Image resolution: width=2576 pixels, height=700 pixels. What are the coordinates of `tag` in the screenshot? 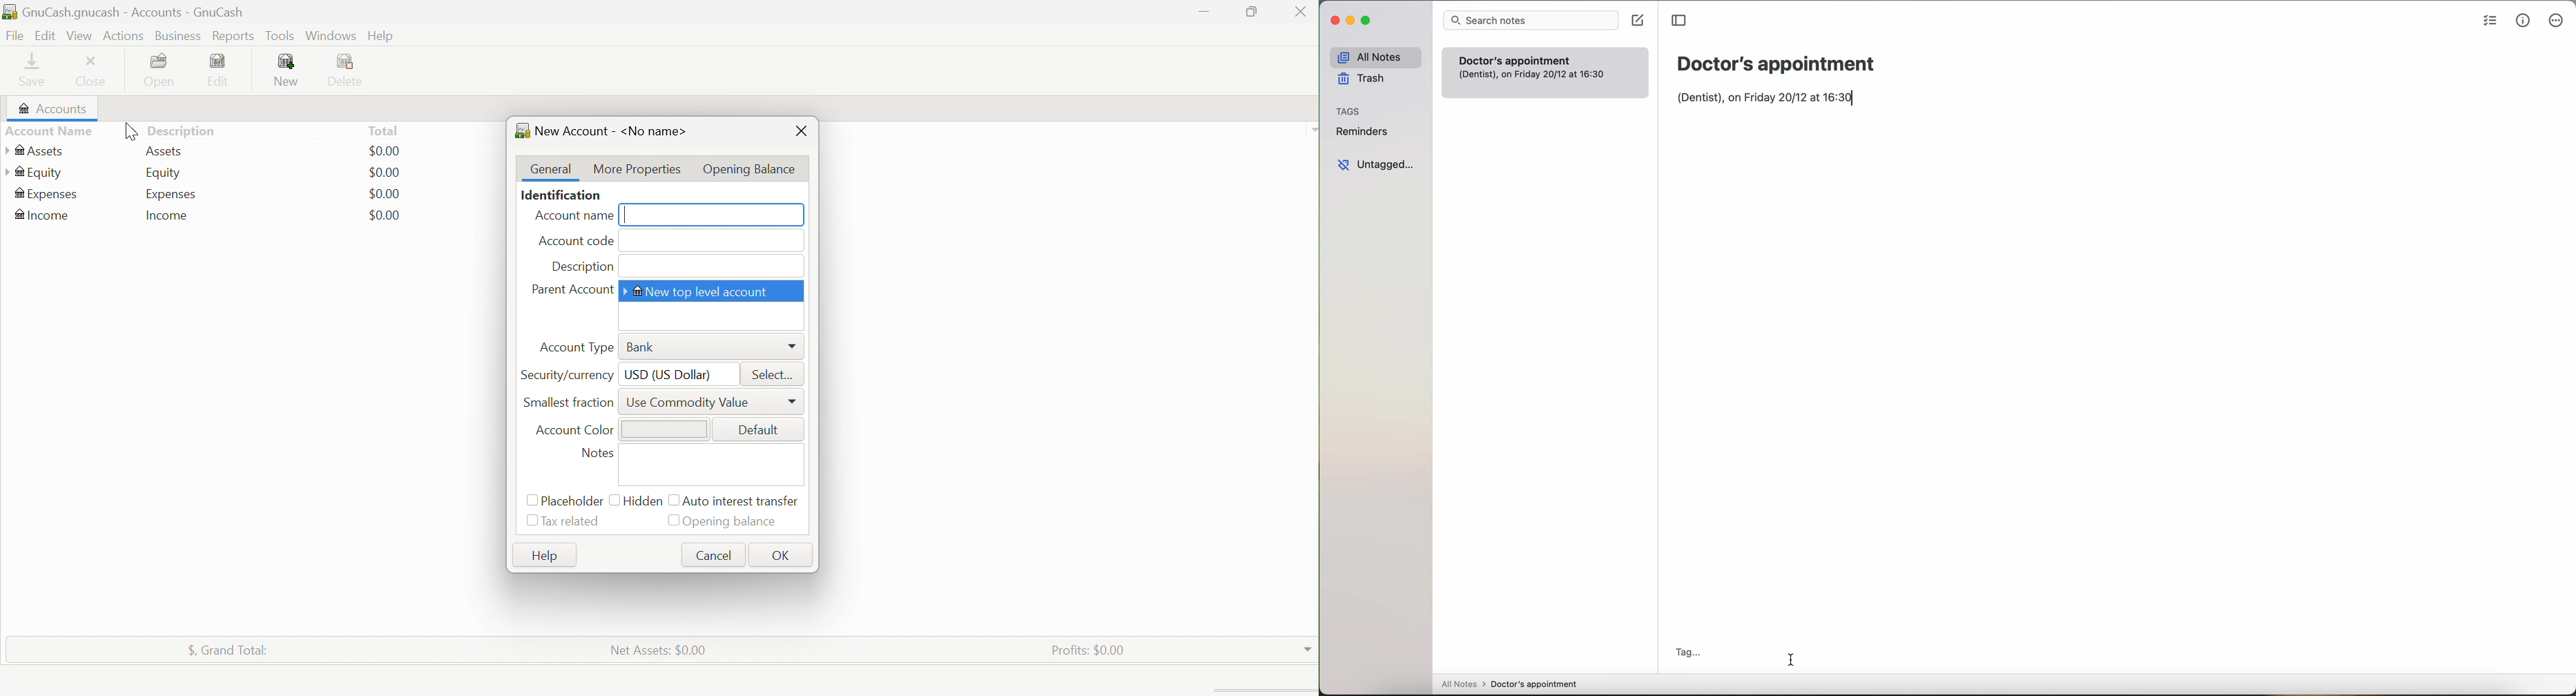 It's located at (1687, 653).